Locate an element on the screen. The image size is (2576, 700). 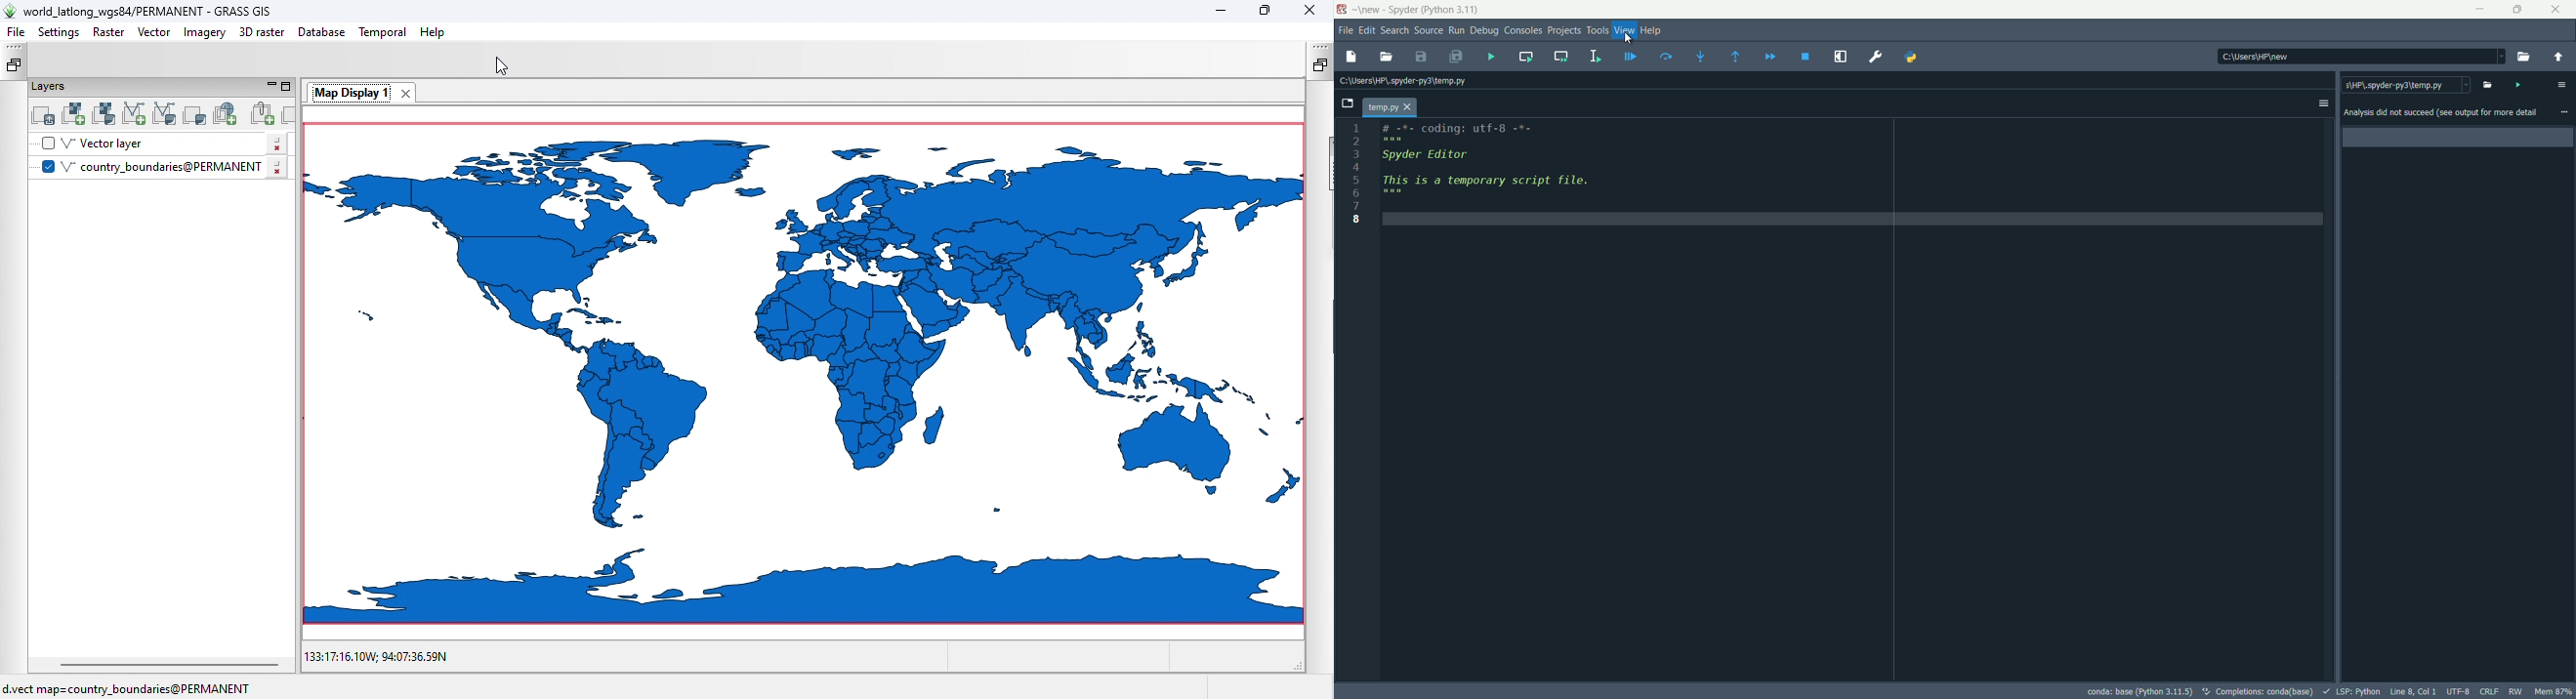
project menu is located at coordinates (1565, 30).